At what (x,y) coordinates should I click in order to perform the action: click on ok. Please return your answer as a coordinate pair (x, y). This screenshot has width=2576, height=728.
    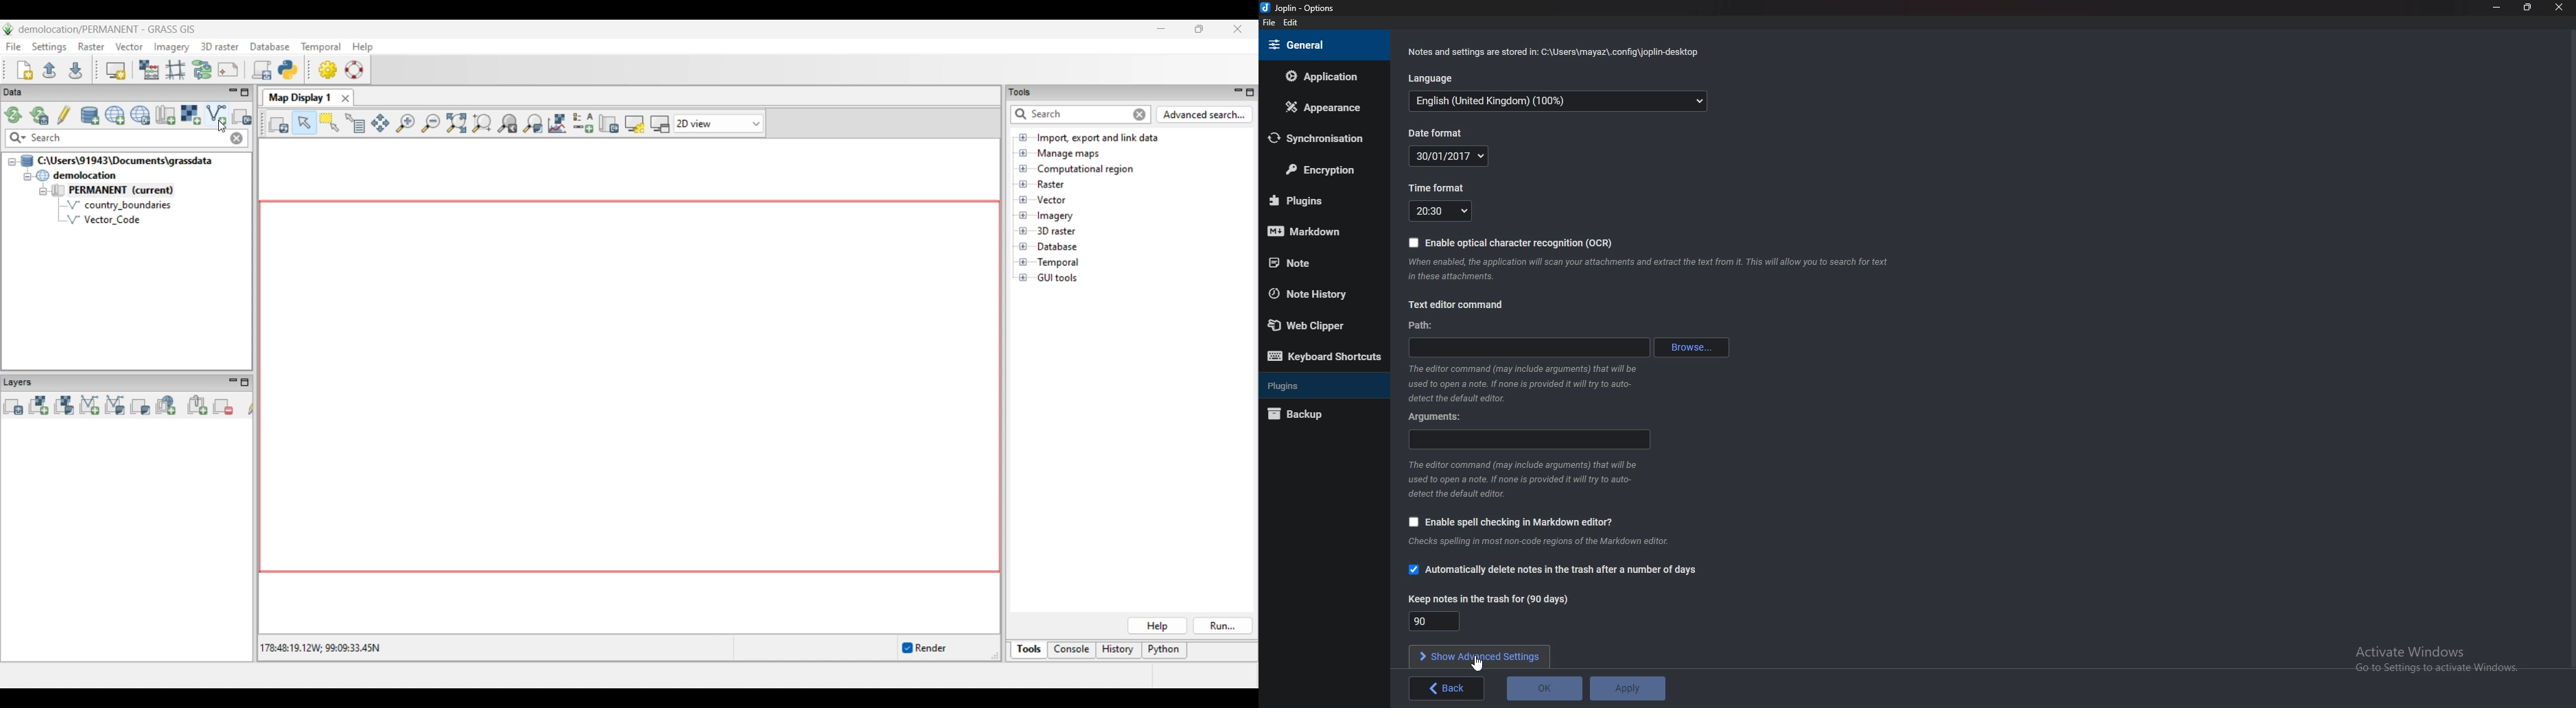
    Looking at the image, I should click on (1545, 689).